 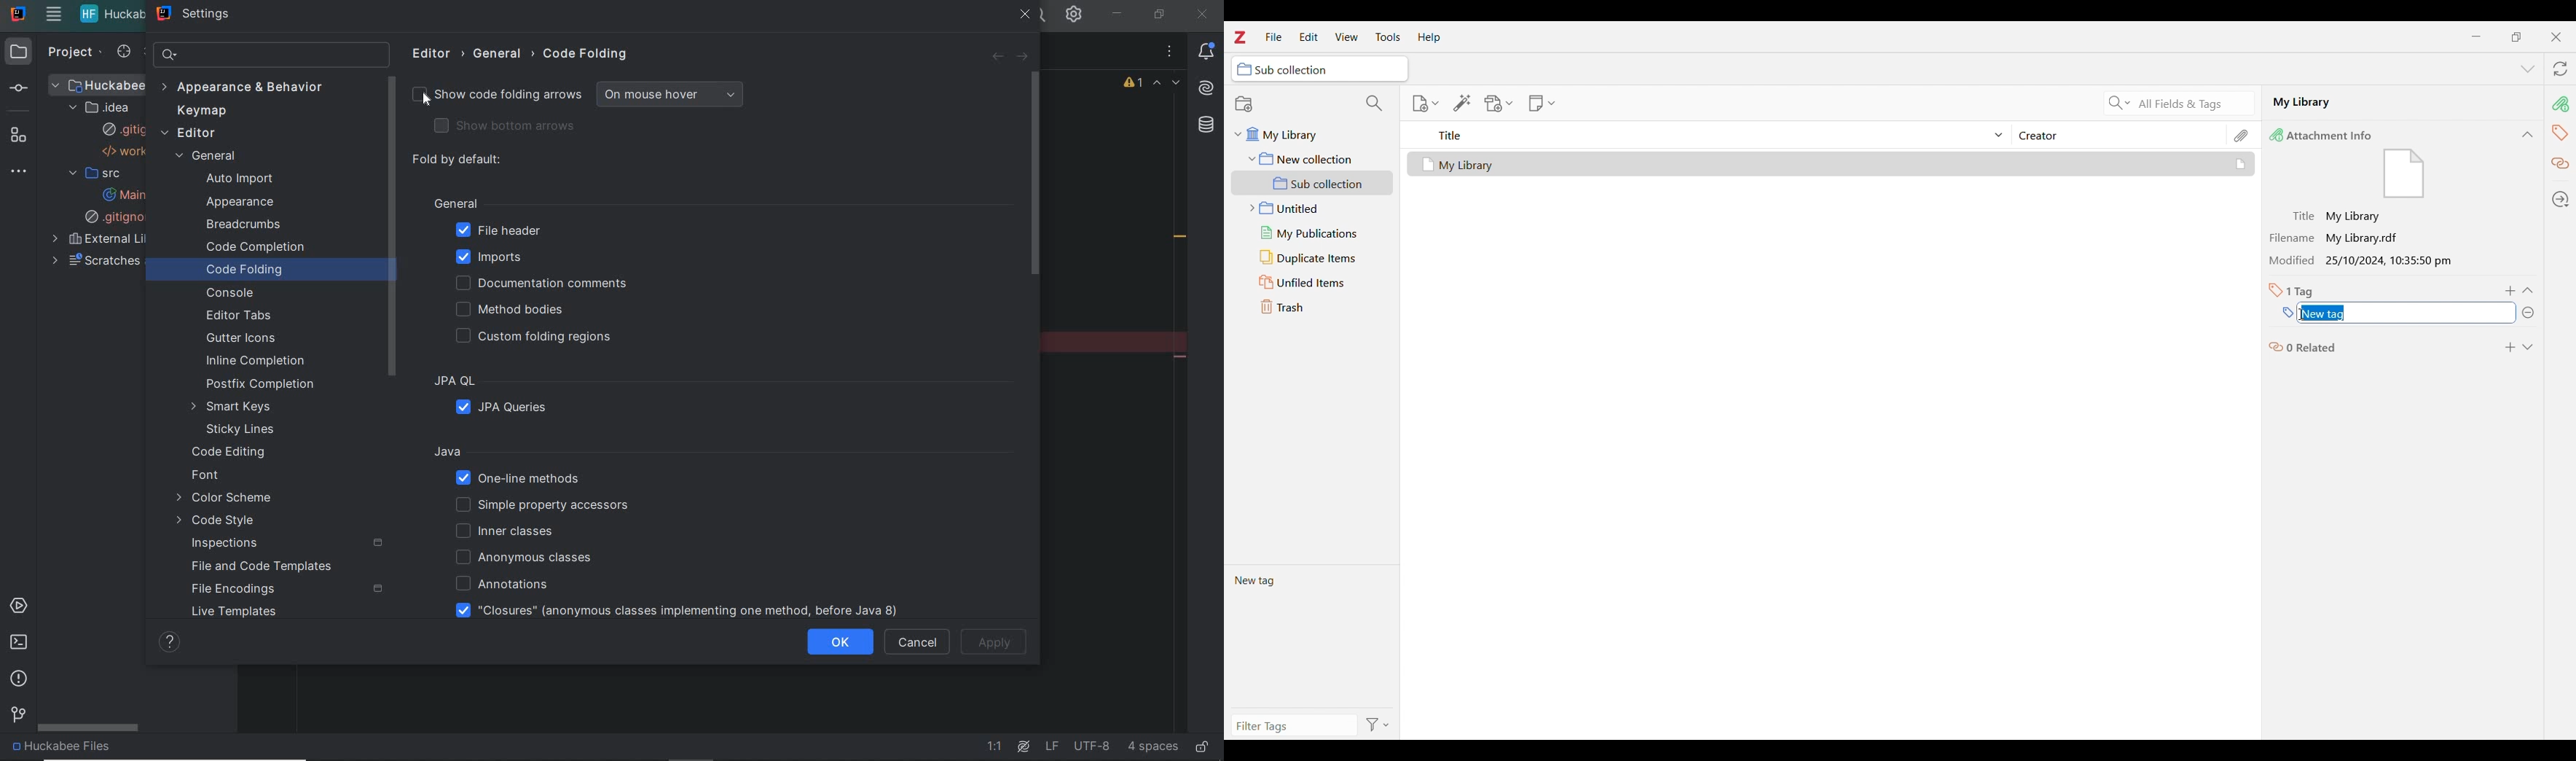 What do you see at coordinates (90, 729) in the screenshot?
I see `scrollbar` at bounding box center [90, 729].